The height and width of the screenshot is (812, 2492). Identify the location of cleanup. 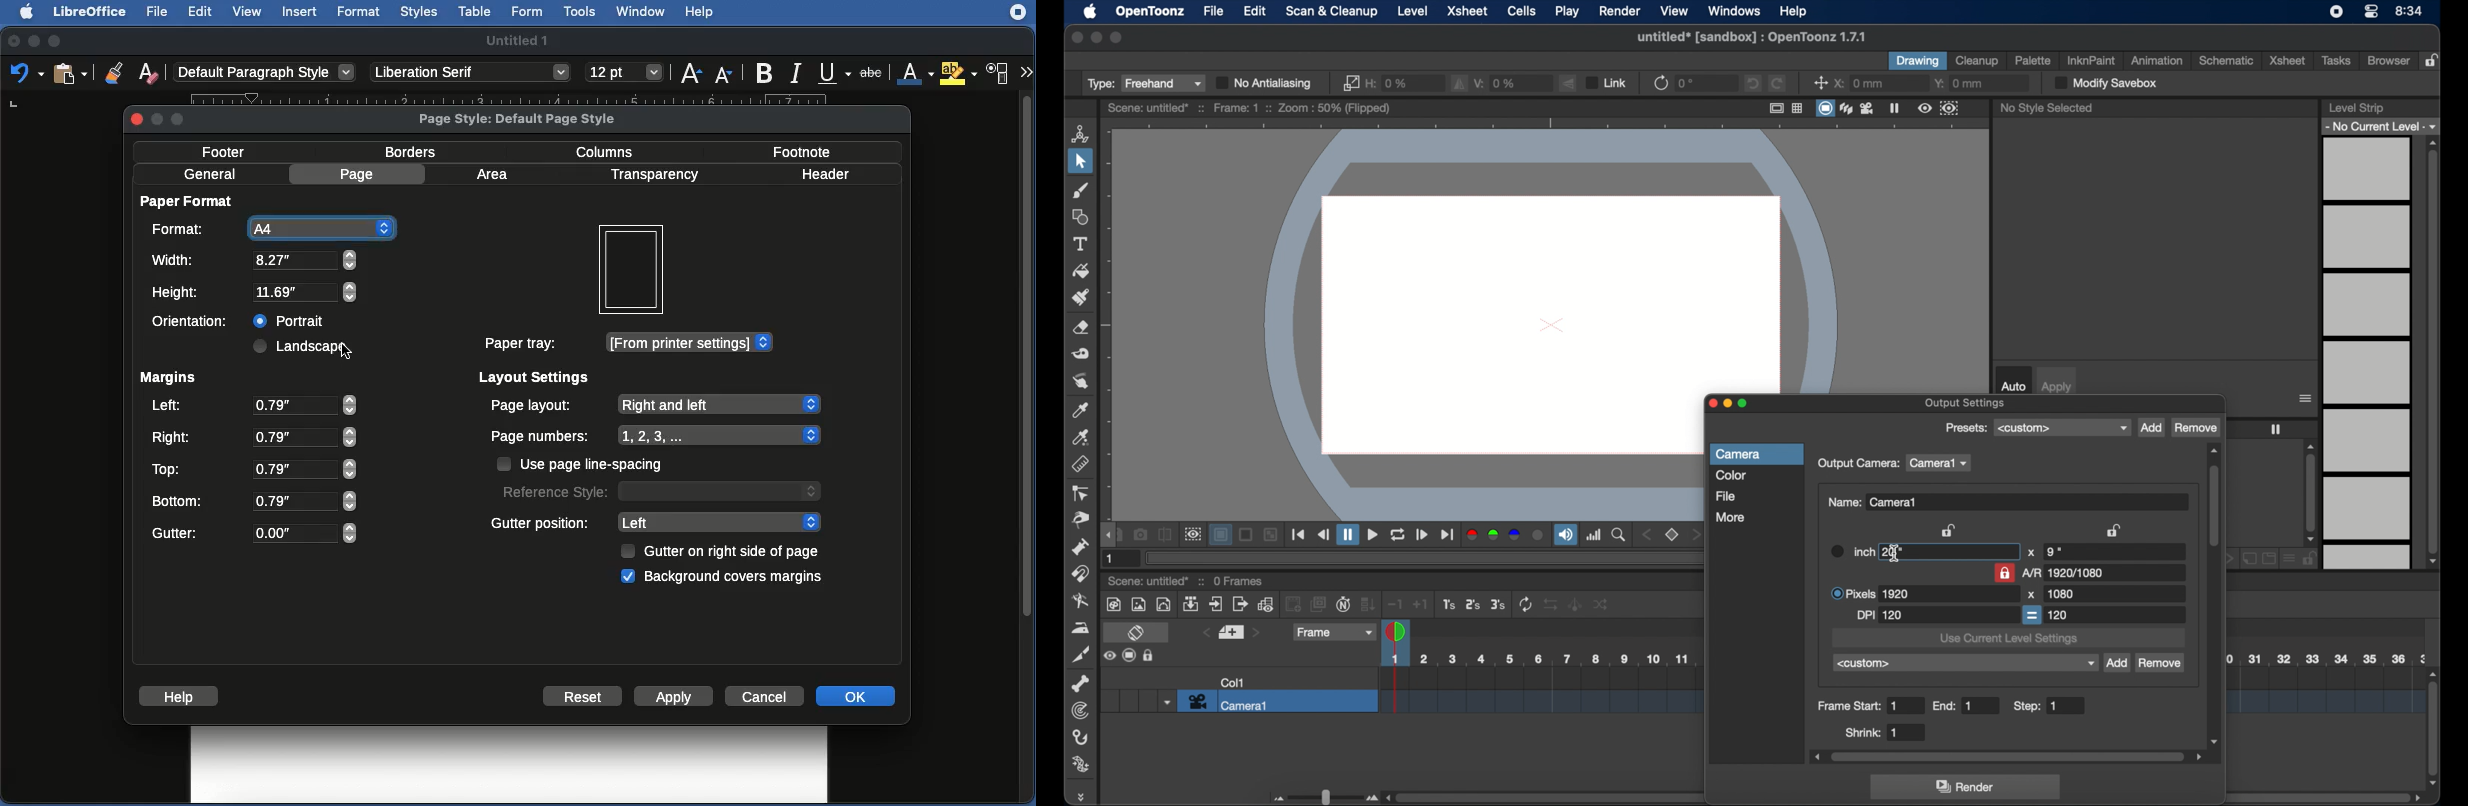
(1978, 60).